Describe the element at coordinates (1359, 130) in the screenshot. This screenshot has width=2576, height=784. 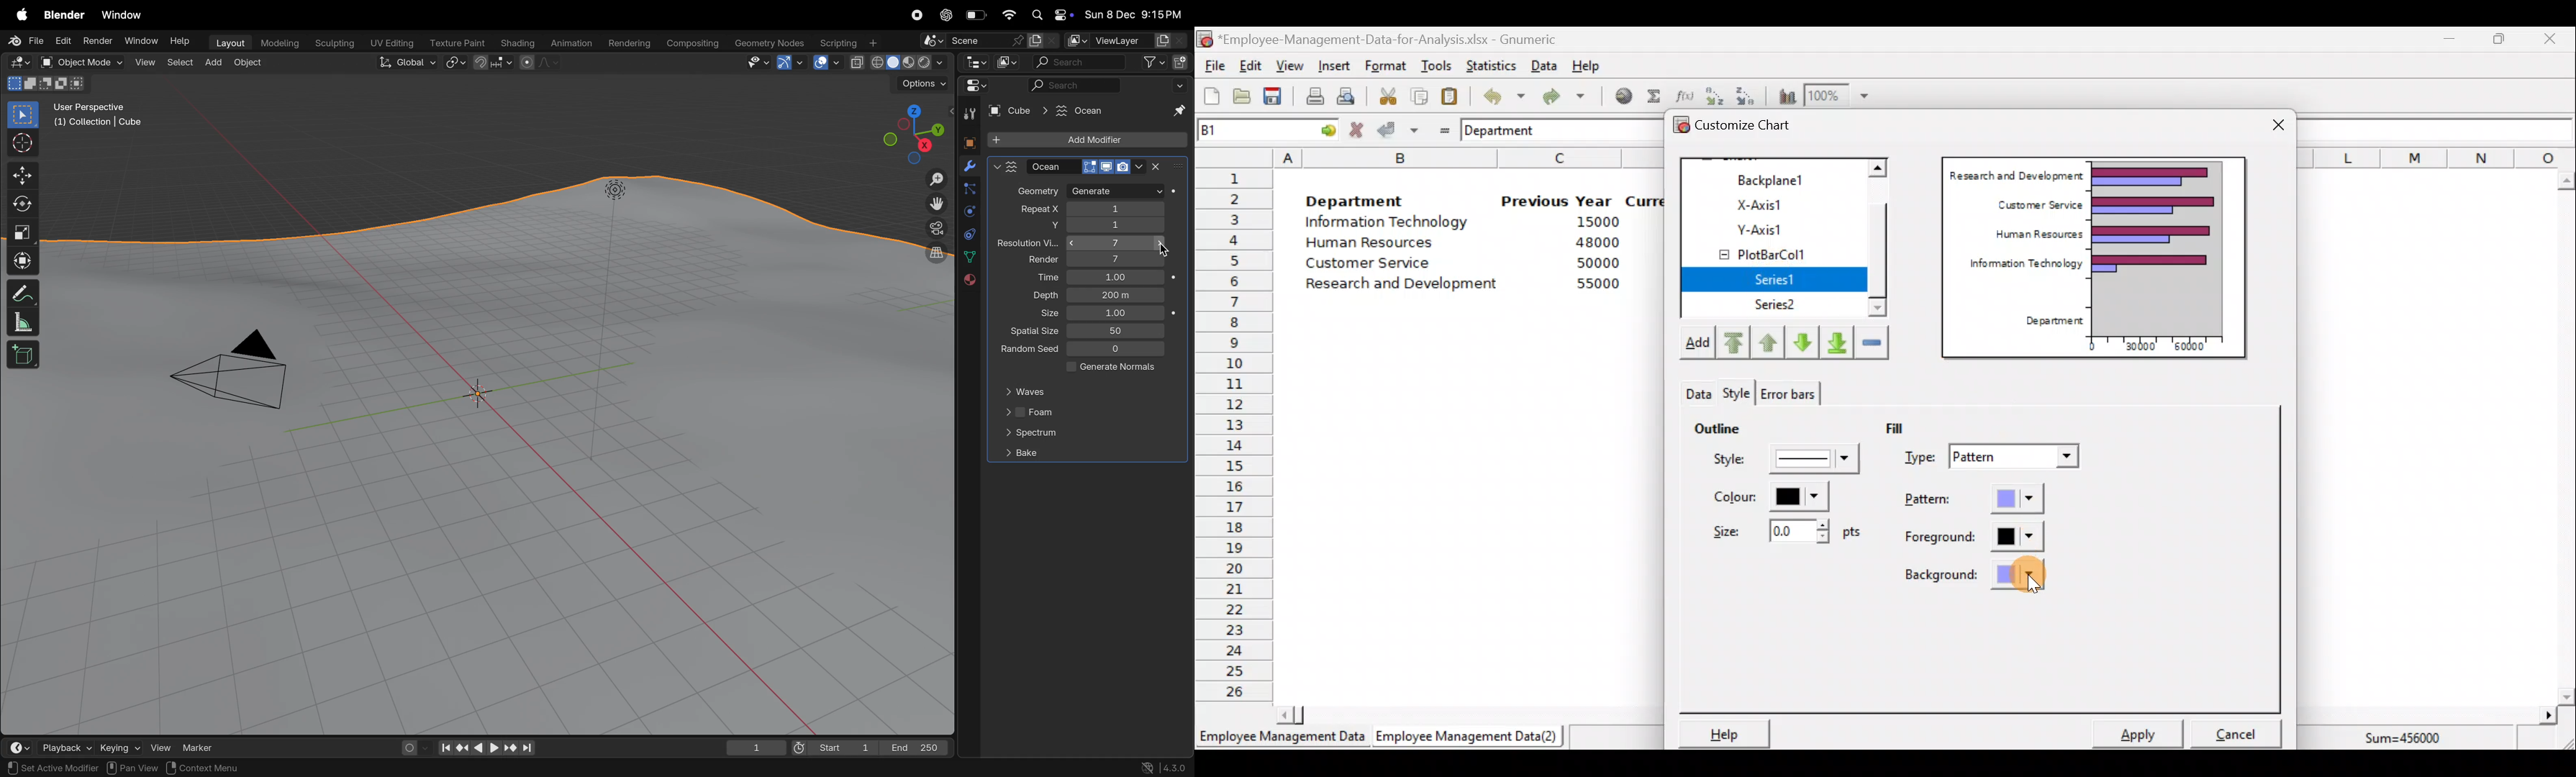
I see `Cancel change` at that location.